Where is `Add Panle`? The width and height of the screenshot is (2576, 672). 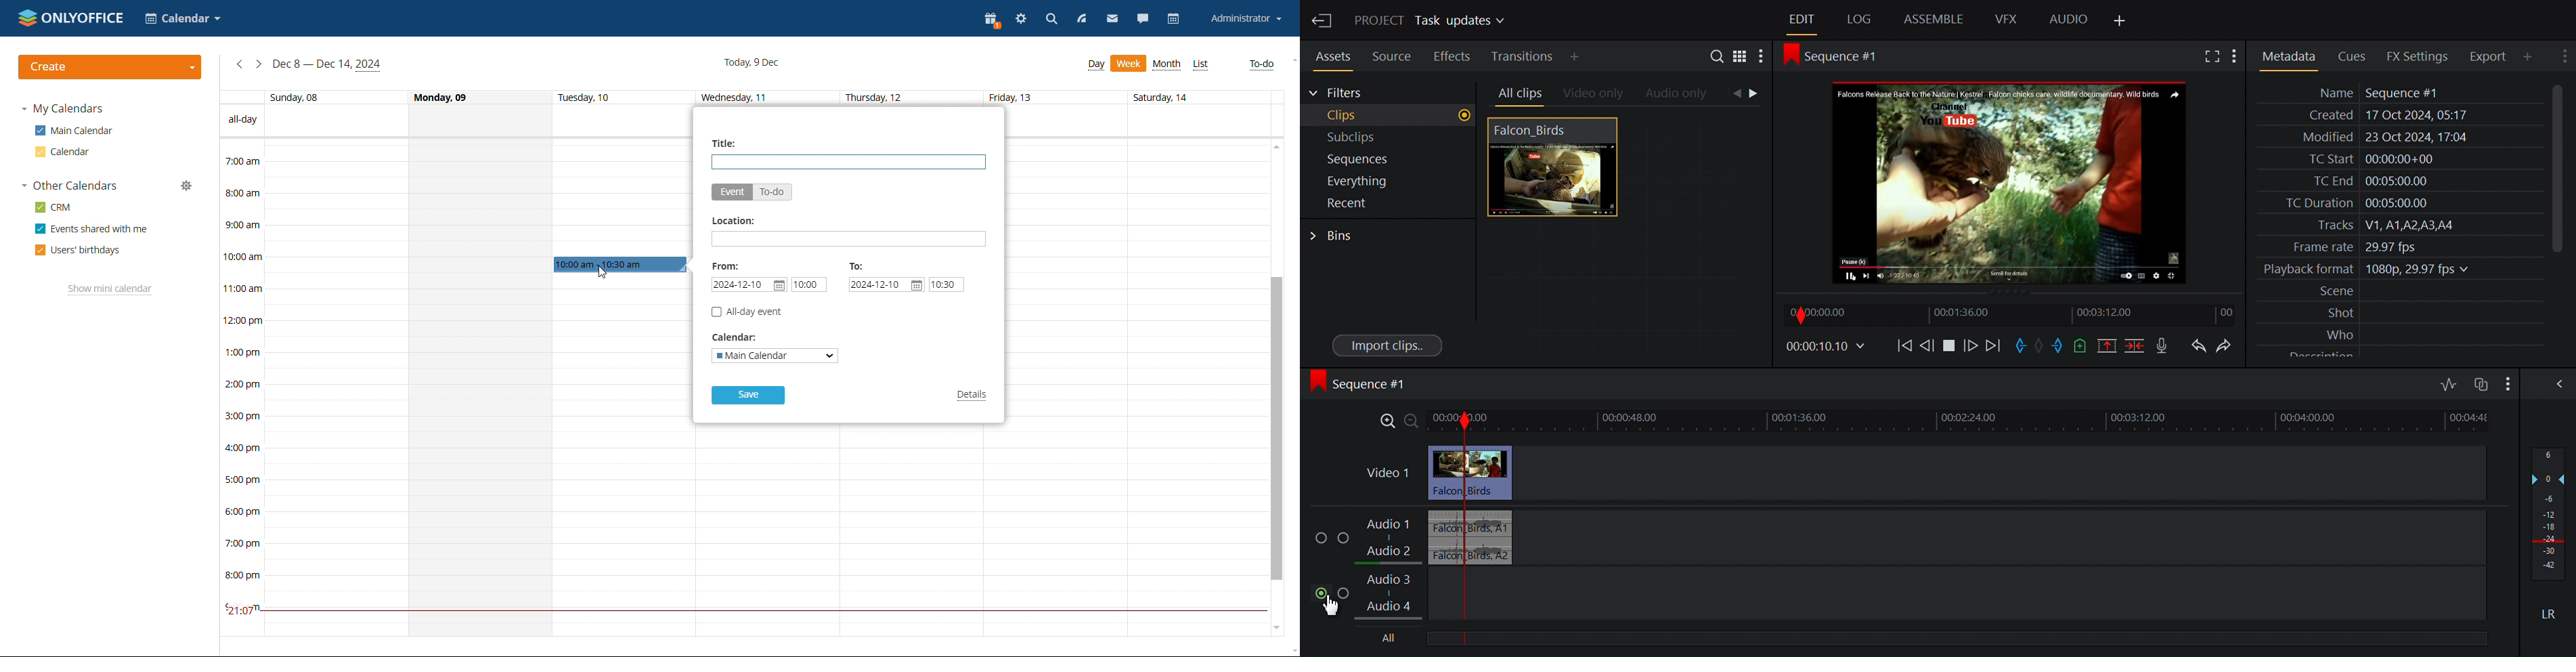 Add Panle is located at coordinates (2531, 57).